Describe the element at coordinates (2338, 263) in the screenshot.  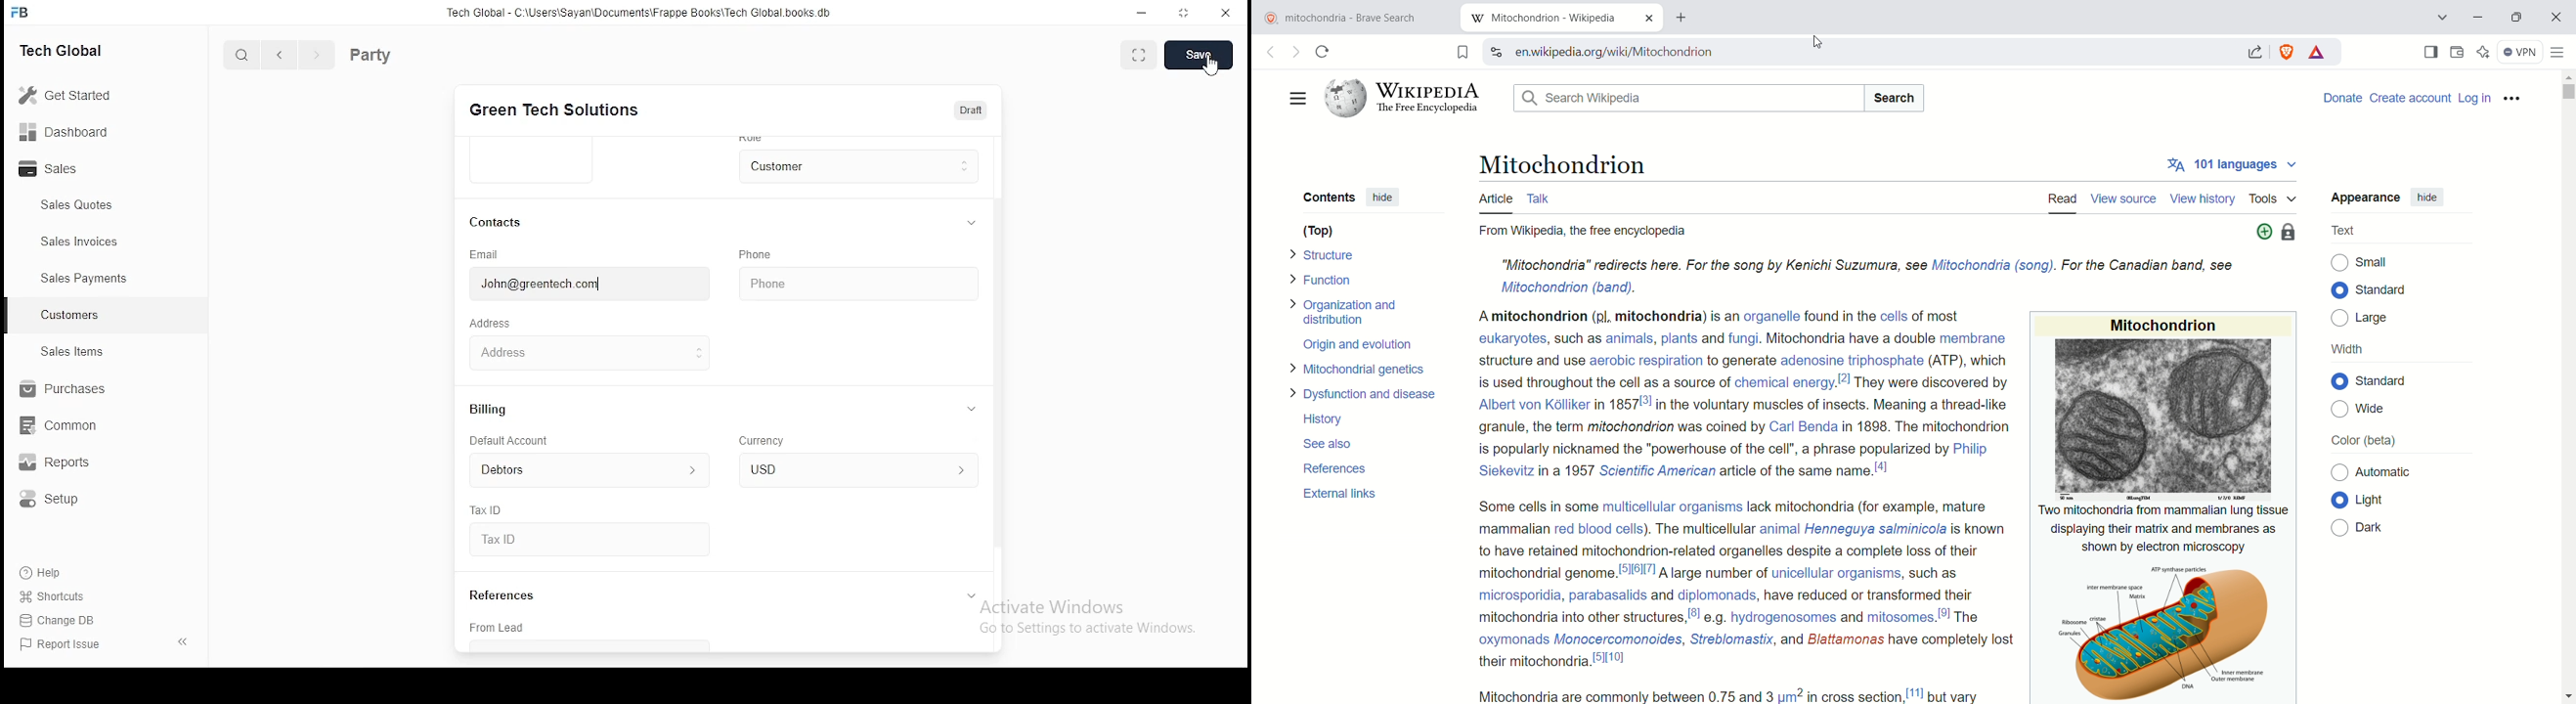
I see `Toggle off` at that location.